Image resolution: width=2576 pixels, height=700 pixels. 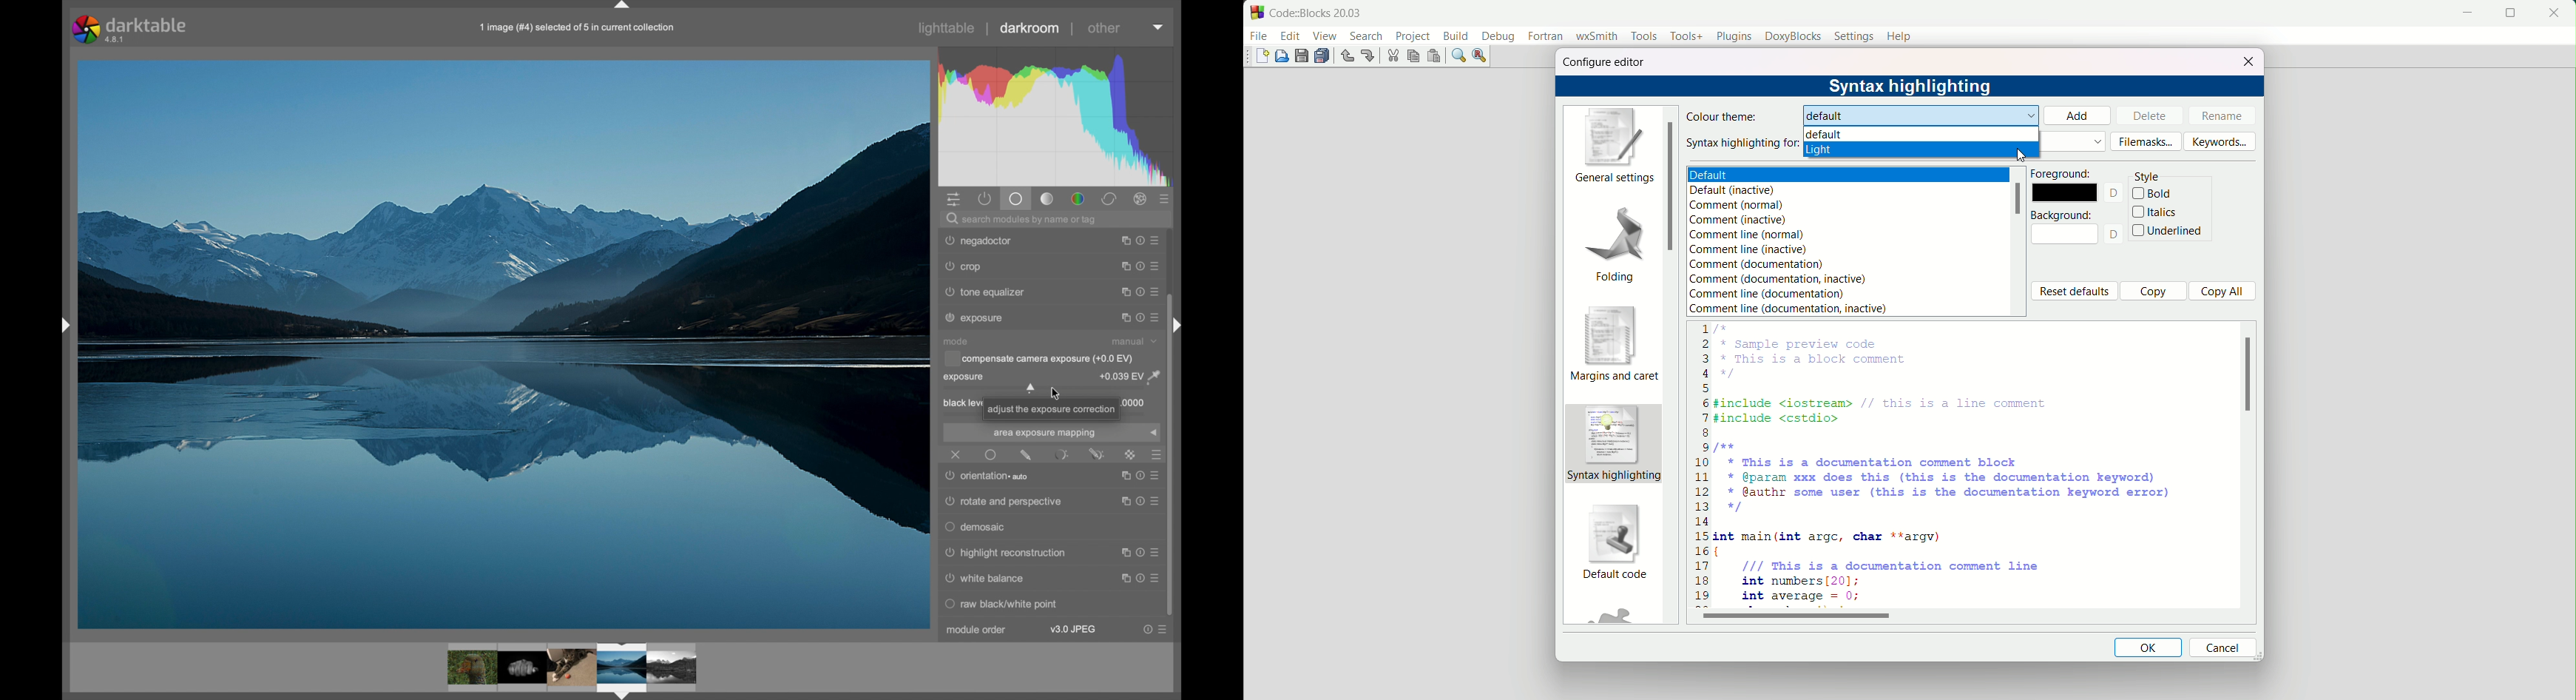 I want to click on v3.0 jpeg, so click(x=1075, y=629).